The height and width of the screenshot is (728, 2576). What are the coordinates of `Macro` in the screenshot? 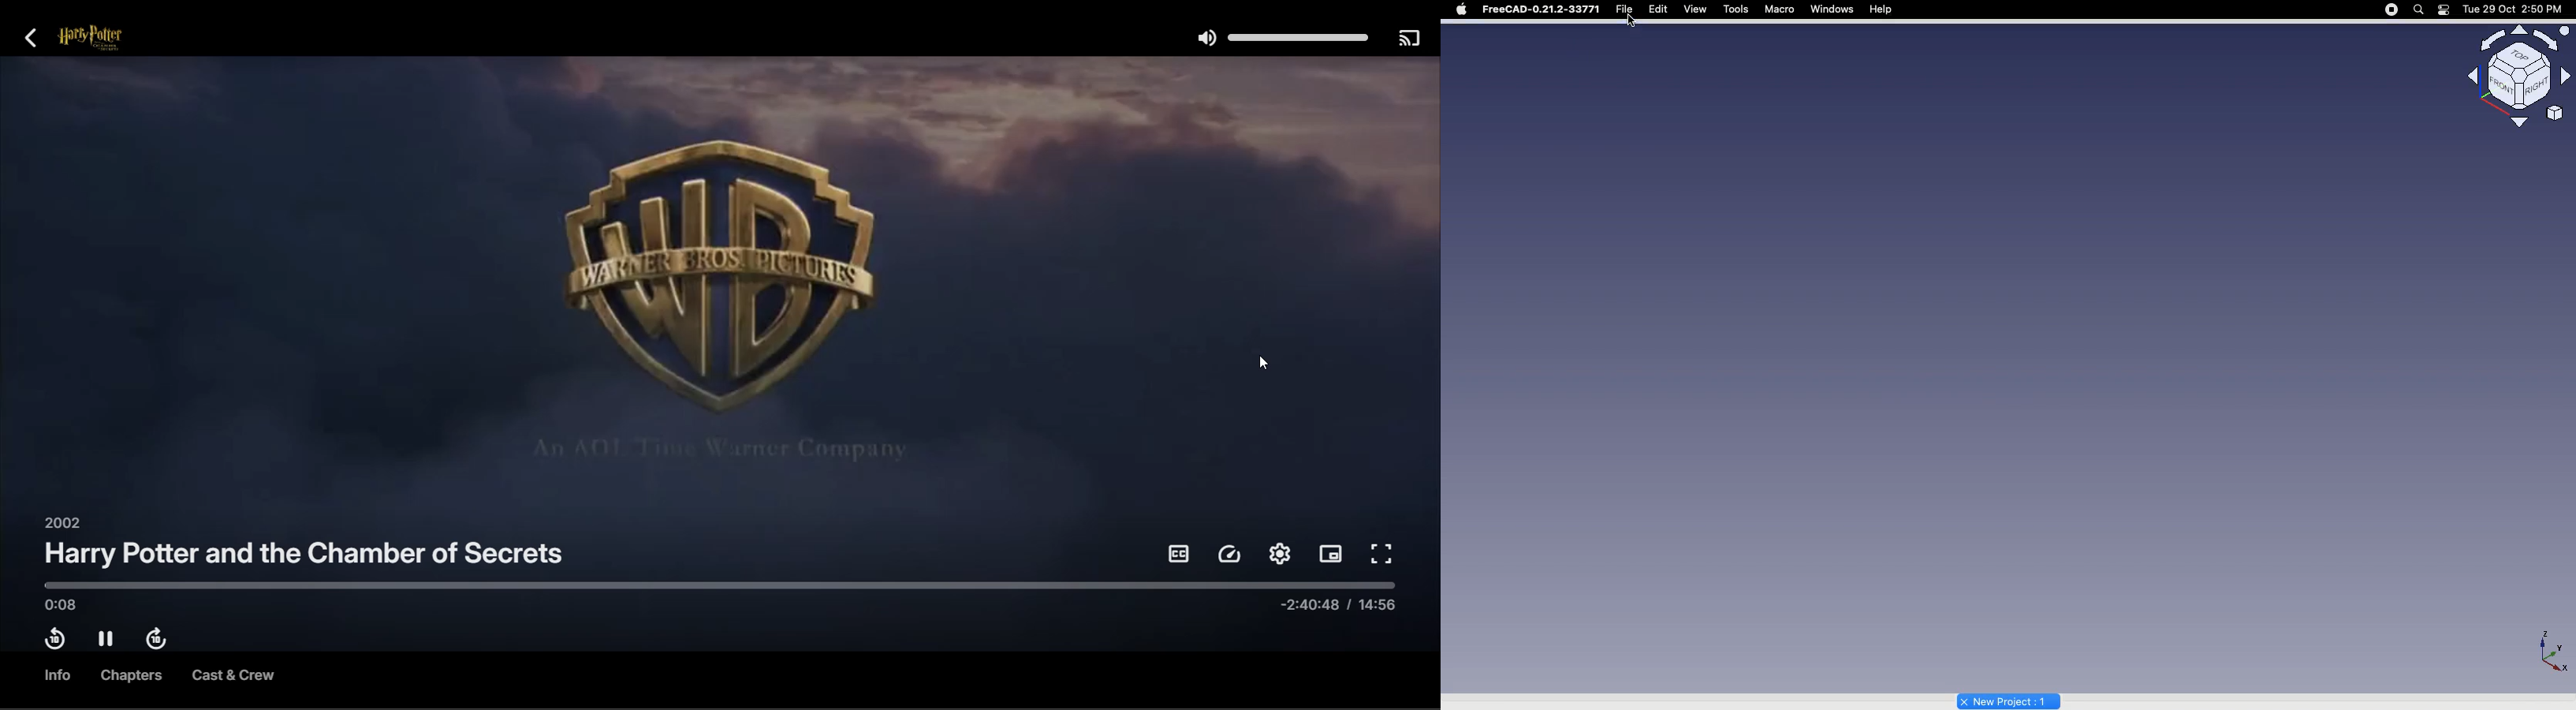 It's located at (1780, 9).